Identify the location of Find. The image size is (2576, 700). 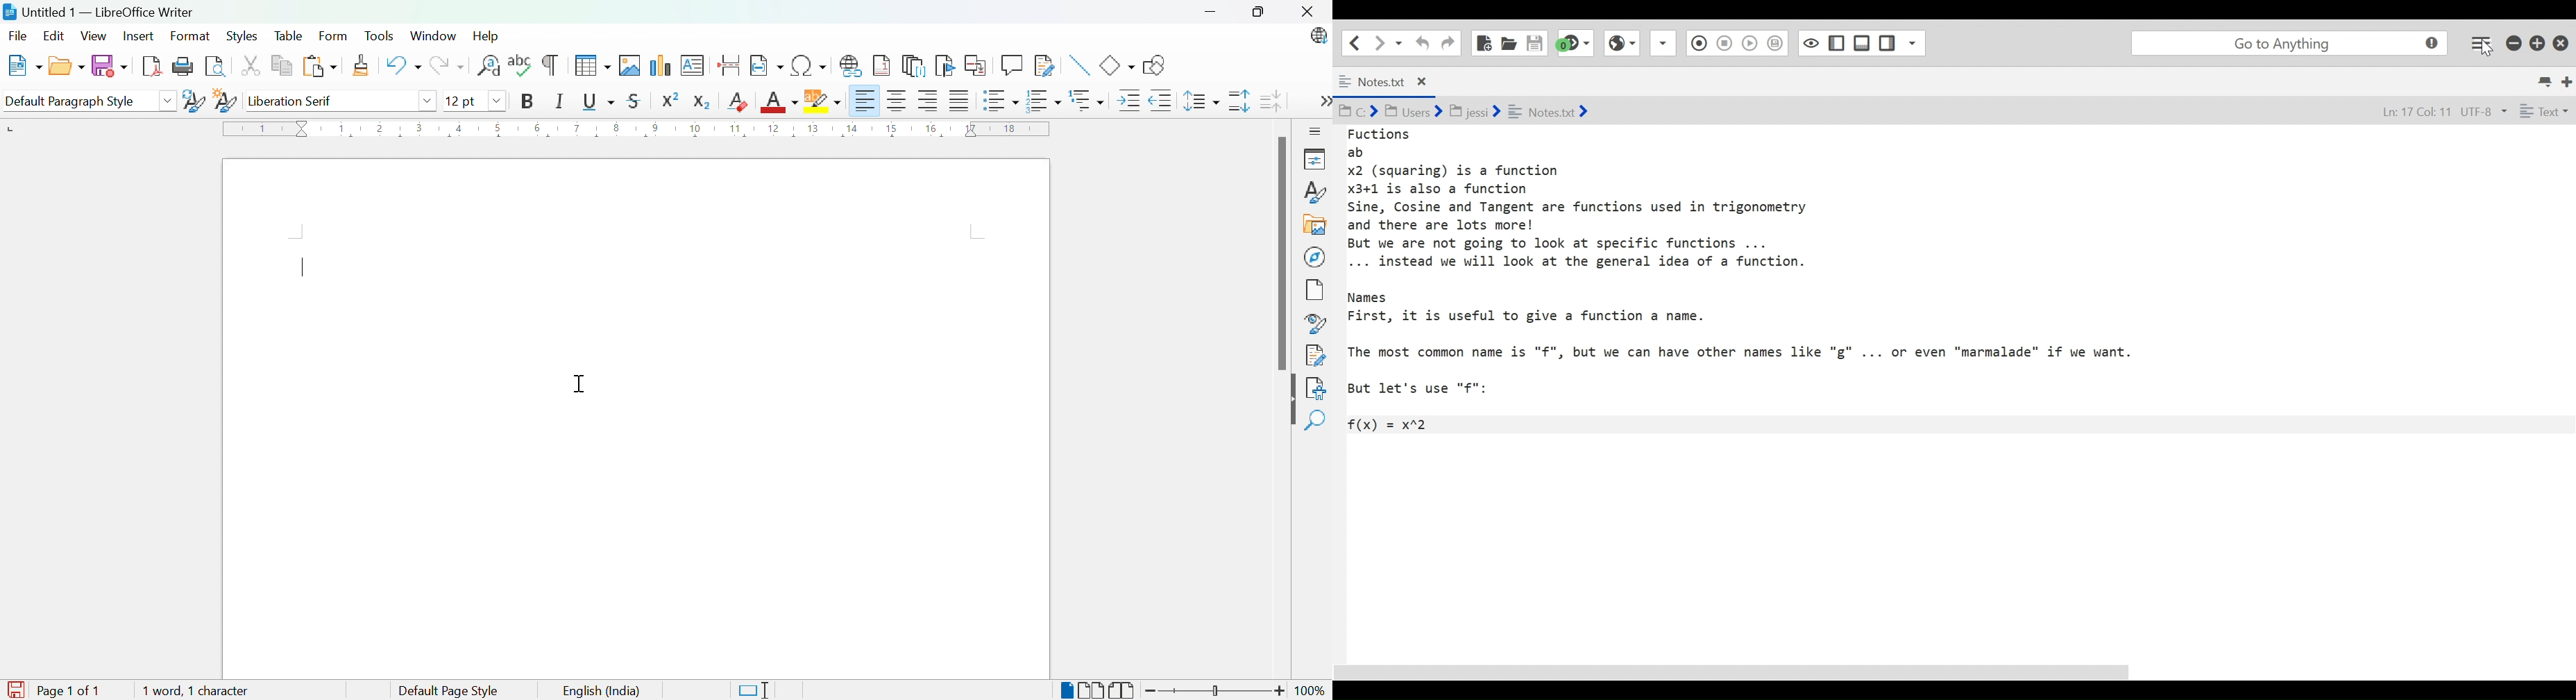
(1317, 420).